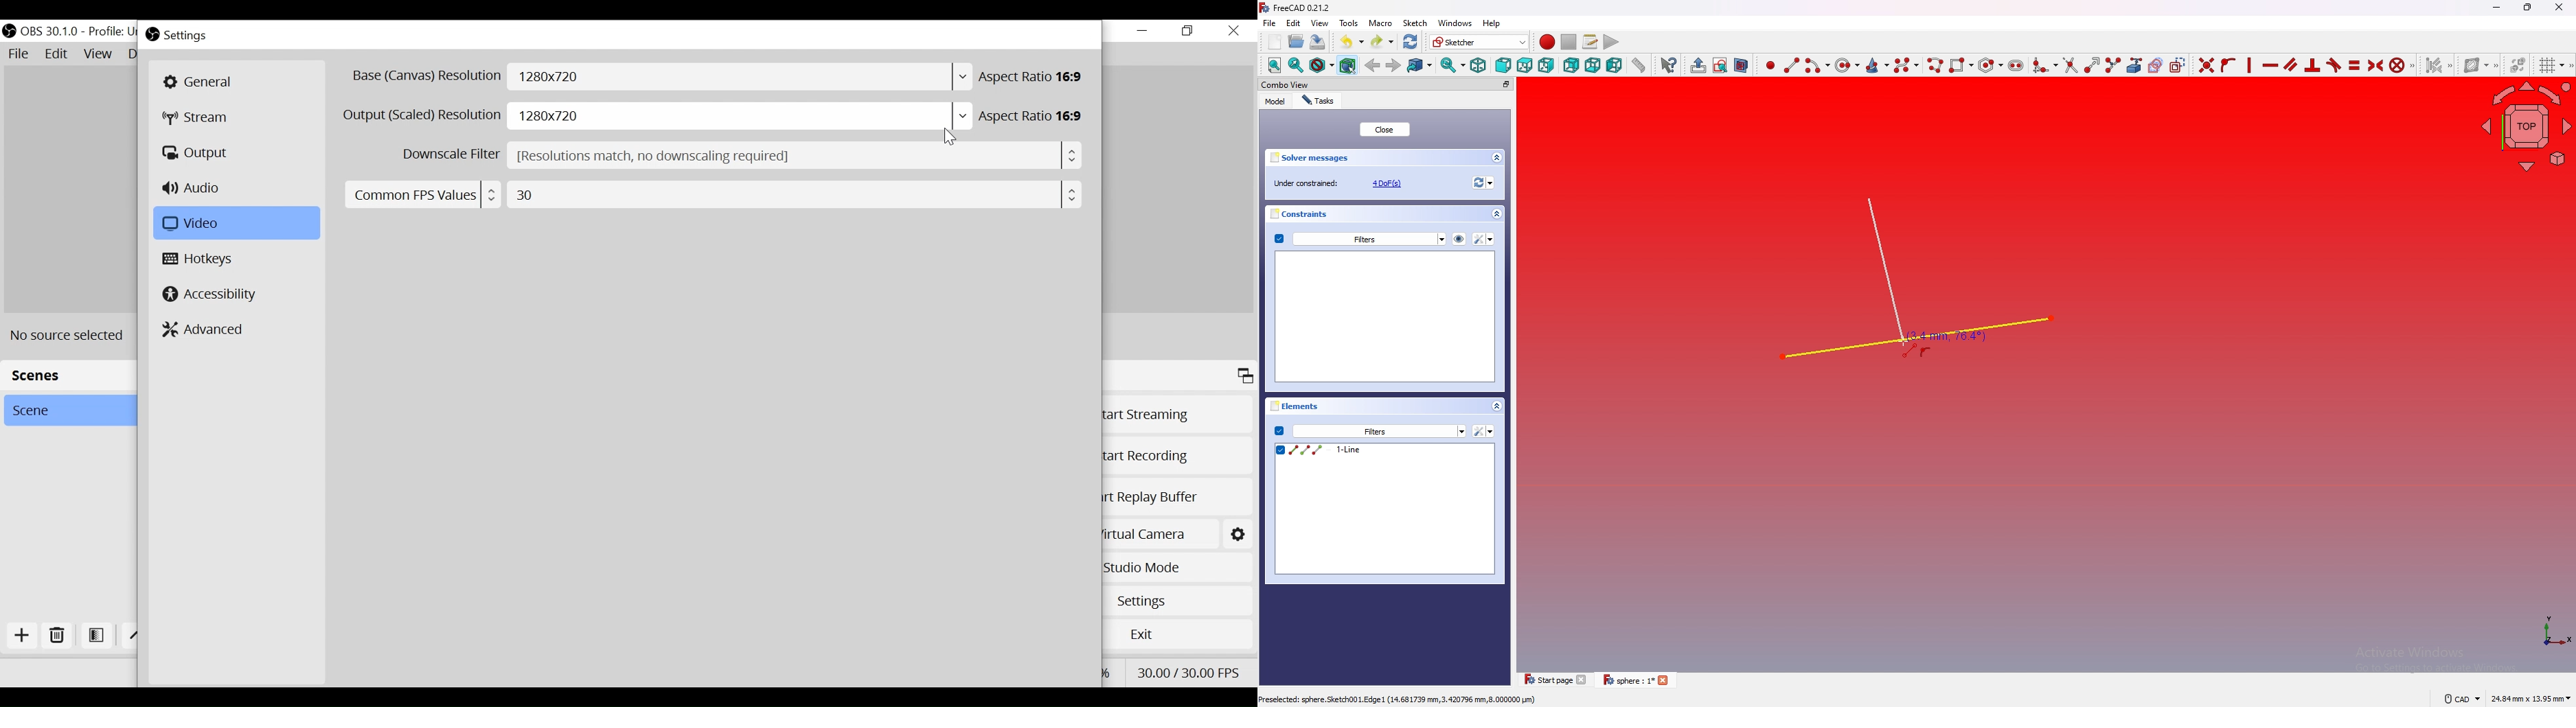 The height and width of the screenshot is (728, 2576). I want to click on Toggle construction geometry, so click(2178, 65).